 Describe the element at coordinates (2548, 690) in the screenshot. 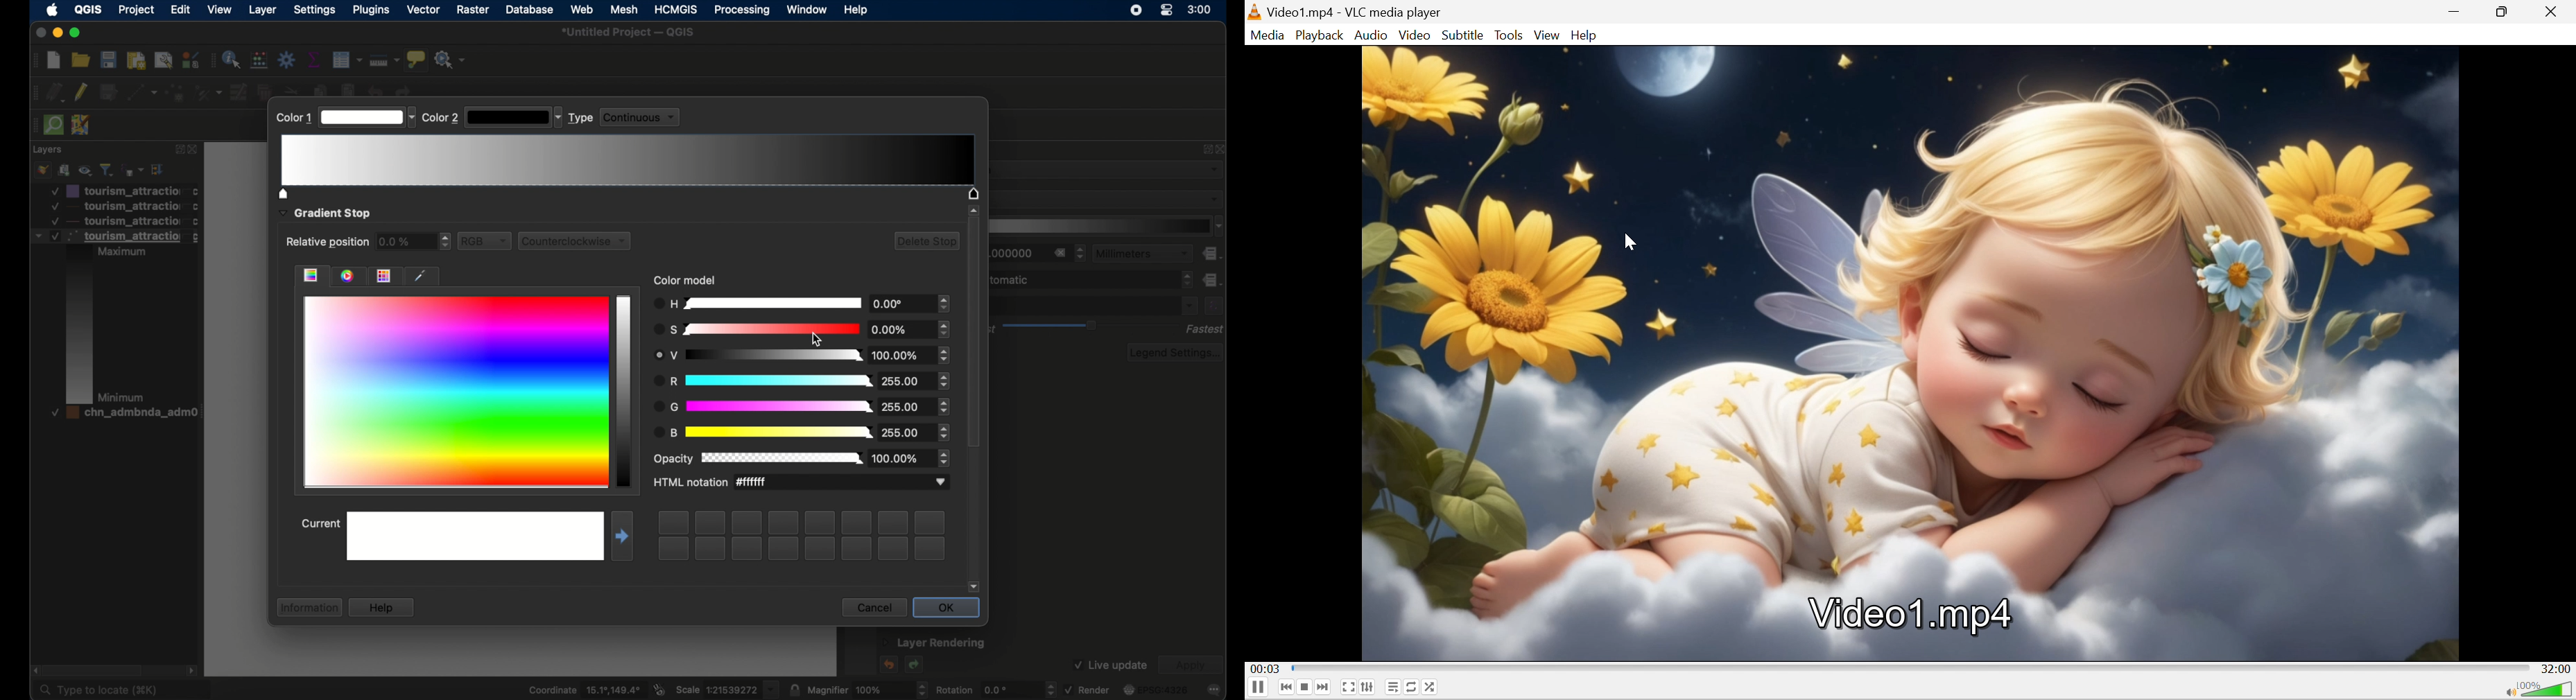

I see `Volume controls` at that location.